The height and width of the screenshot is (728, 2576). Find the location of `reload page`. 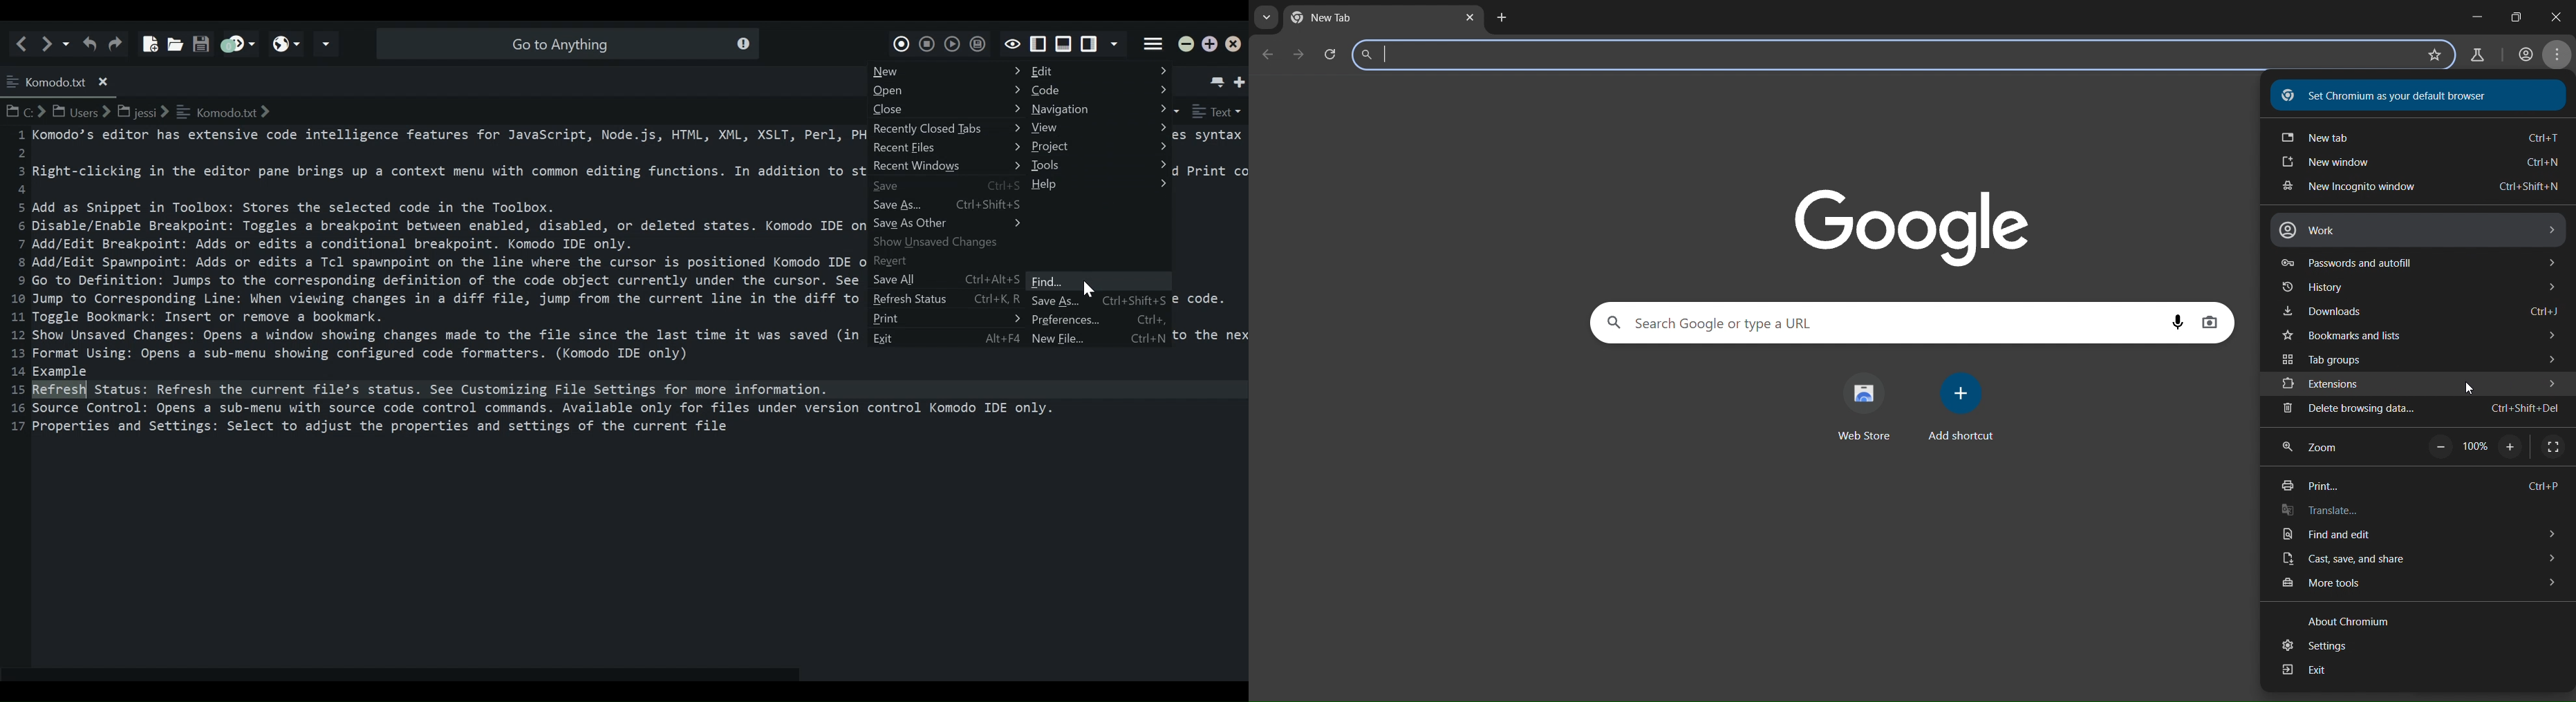

reload page is located at coordinates (1332, 55).